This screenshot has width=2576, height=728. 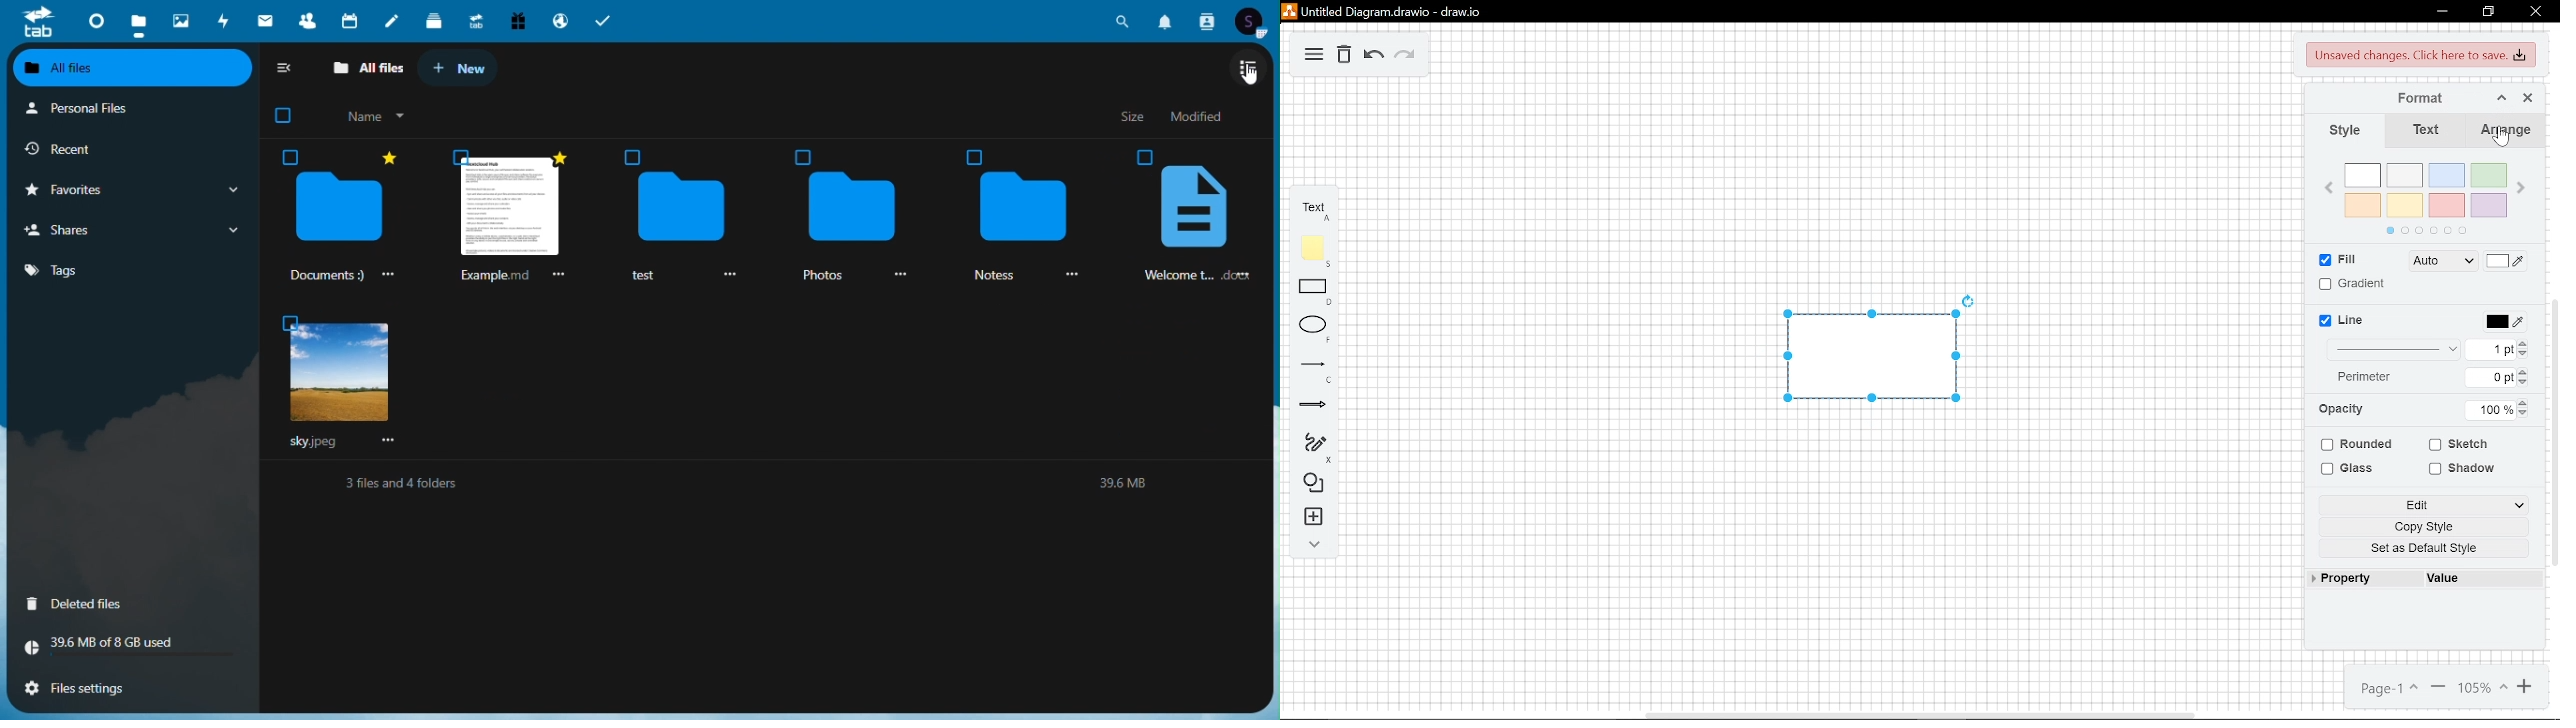 What do you see at coordinates (34, 23) in the screenshot?
I see `tab` at bounding box center [34, 23].